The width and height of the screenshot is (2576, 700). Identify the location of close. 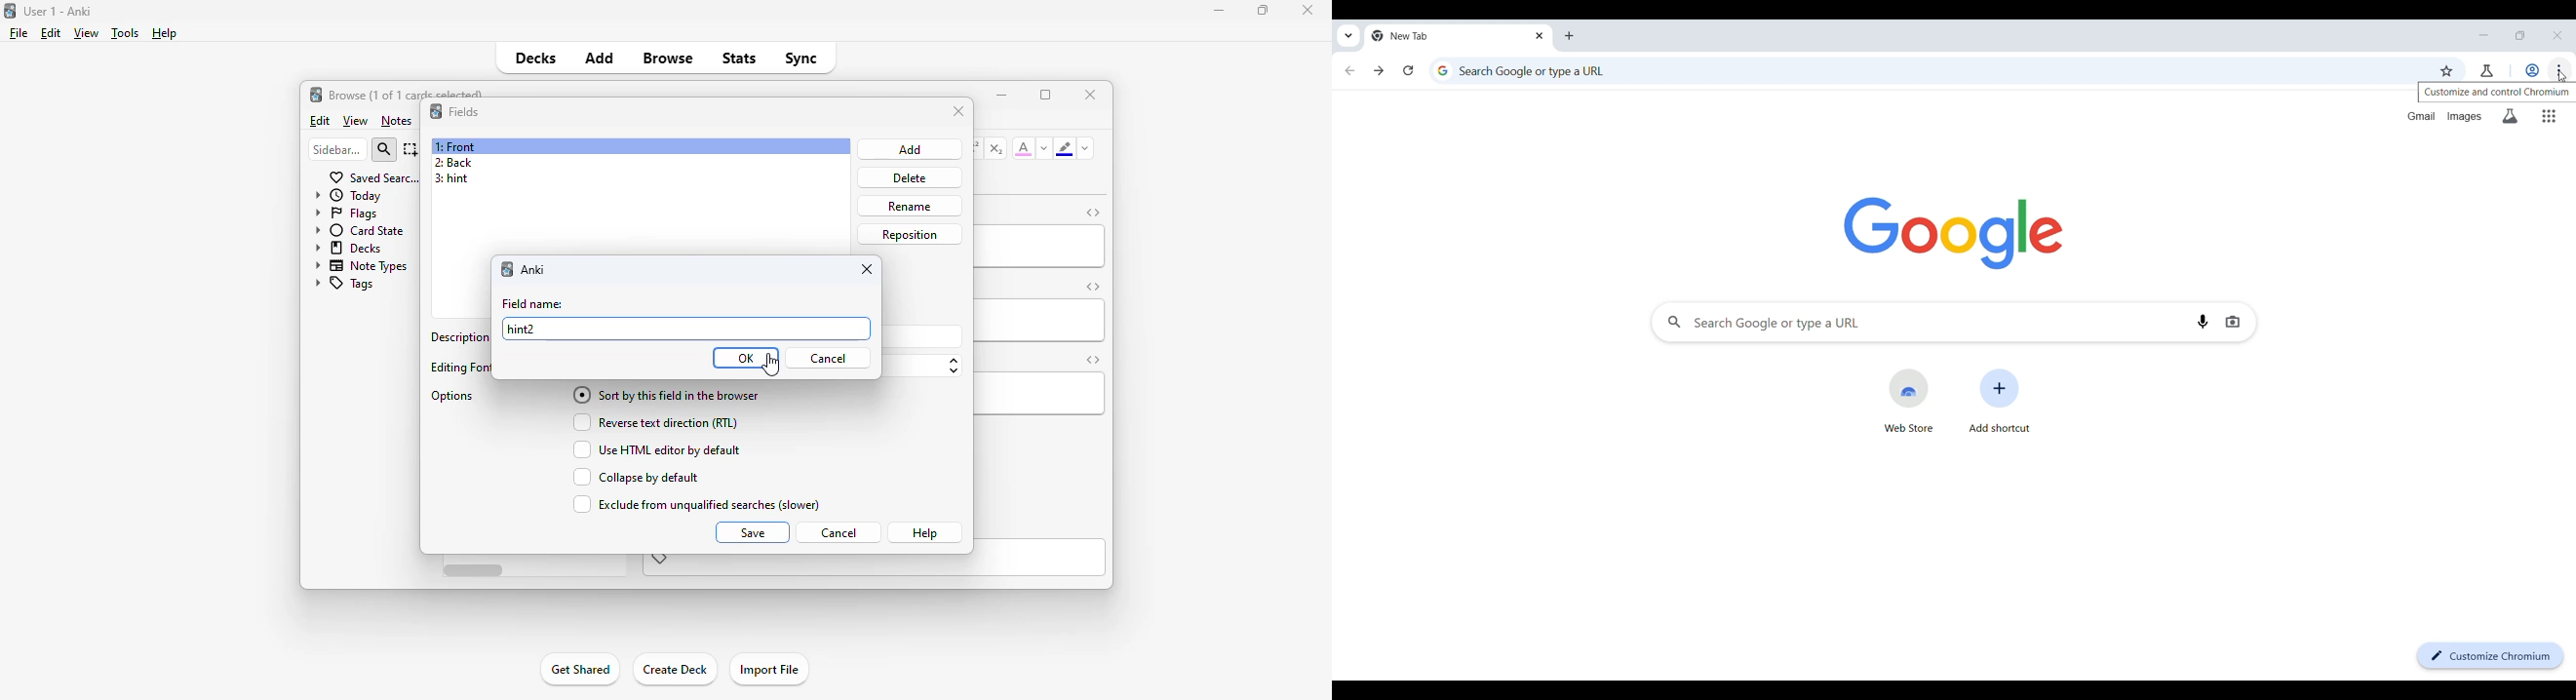
(959, 111).